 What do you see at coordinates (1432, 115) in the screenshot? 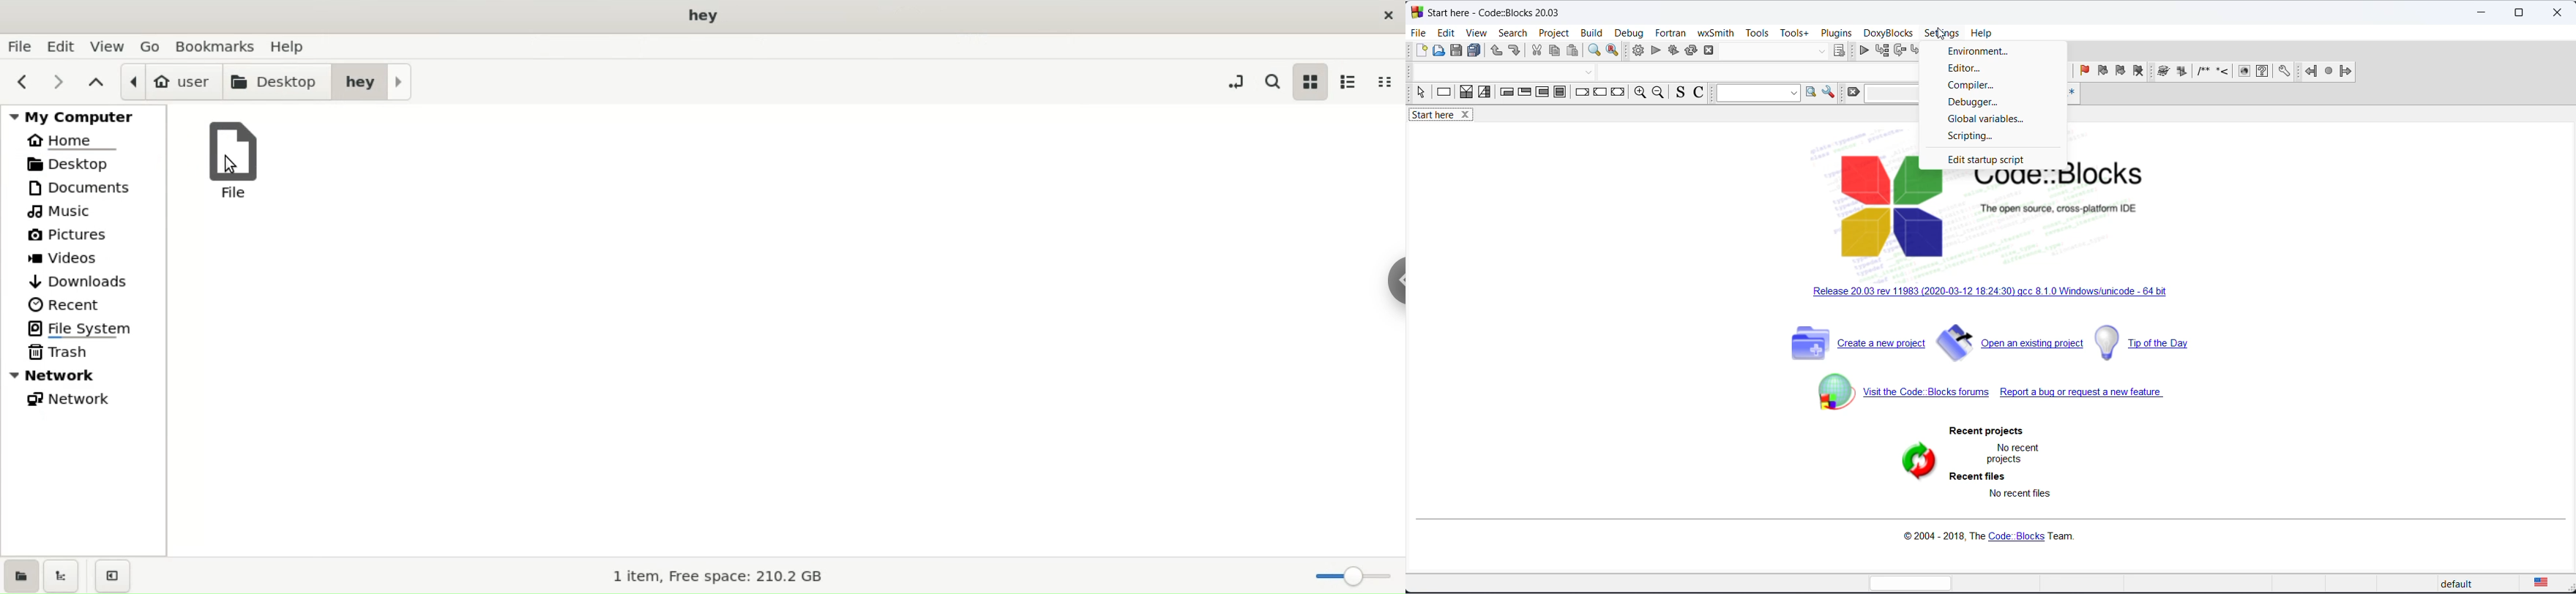
I see `start here pane` at bounding box center [1432, 115].